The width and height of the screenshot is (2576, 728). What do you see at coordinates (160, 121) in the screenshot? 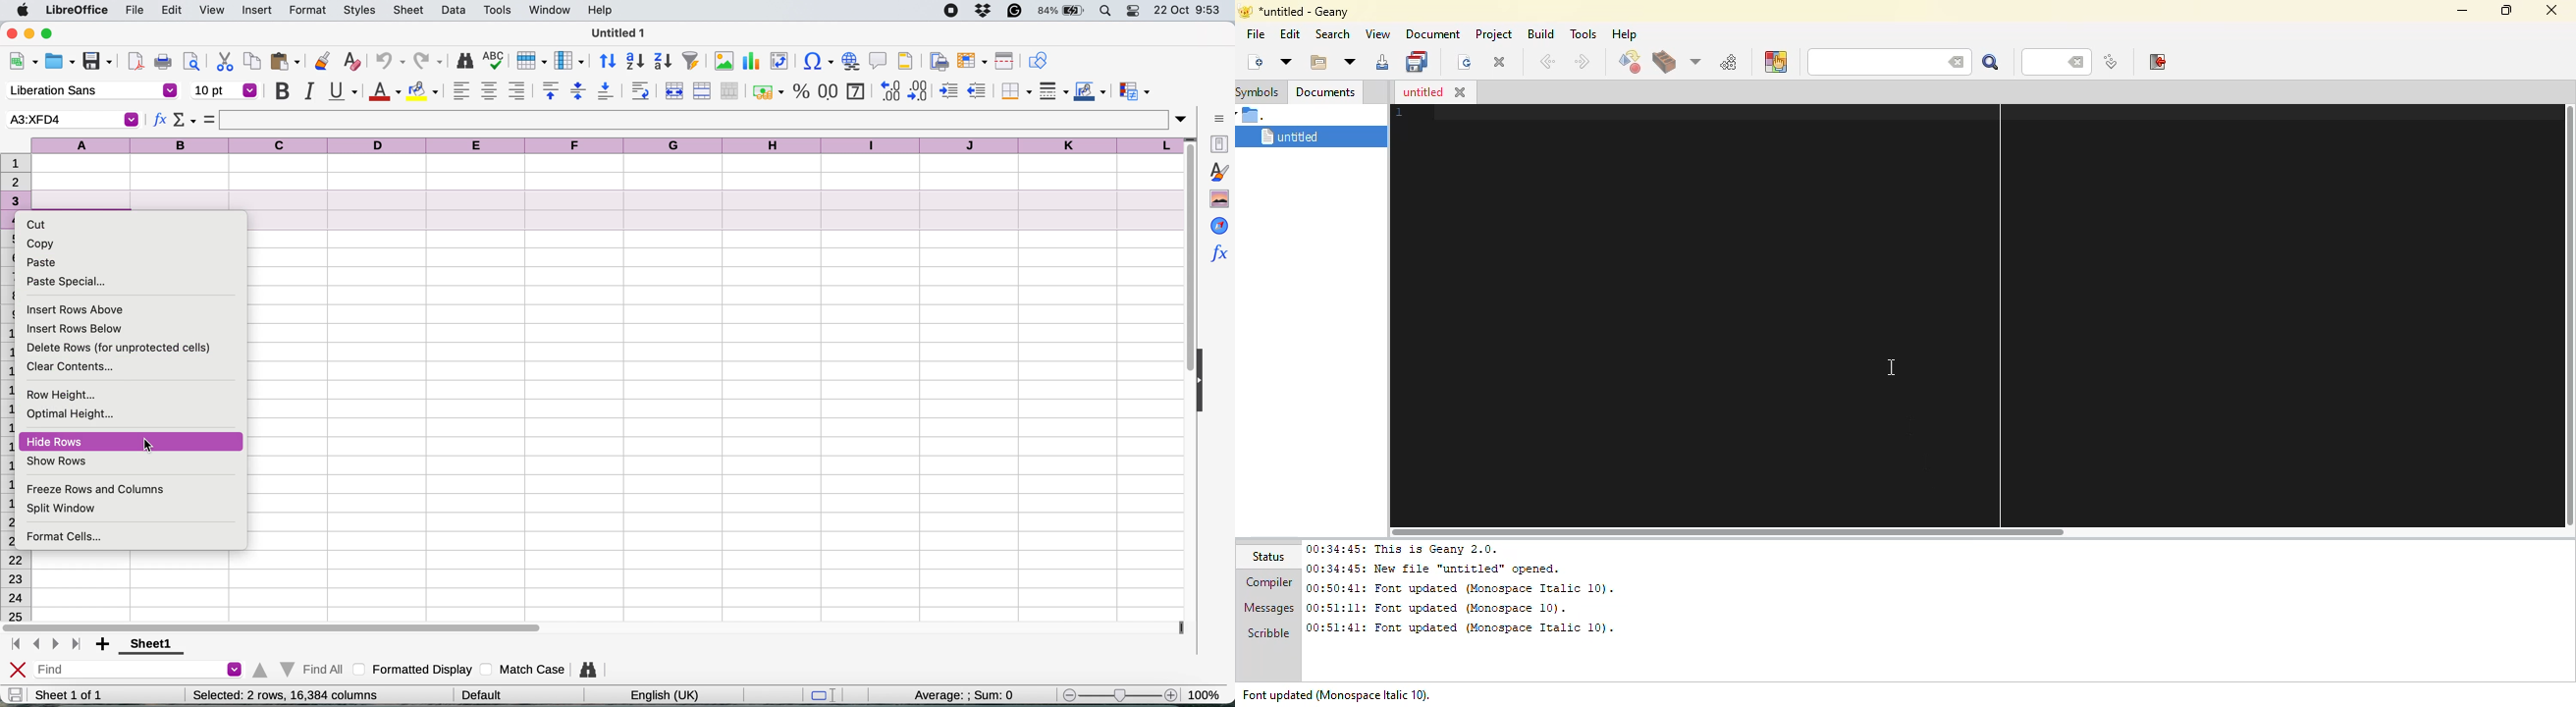
I see `function wizard` at bounding box center [160, 121].